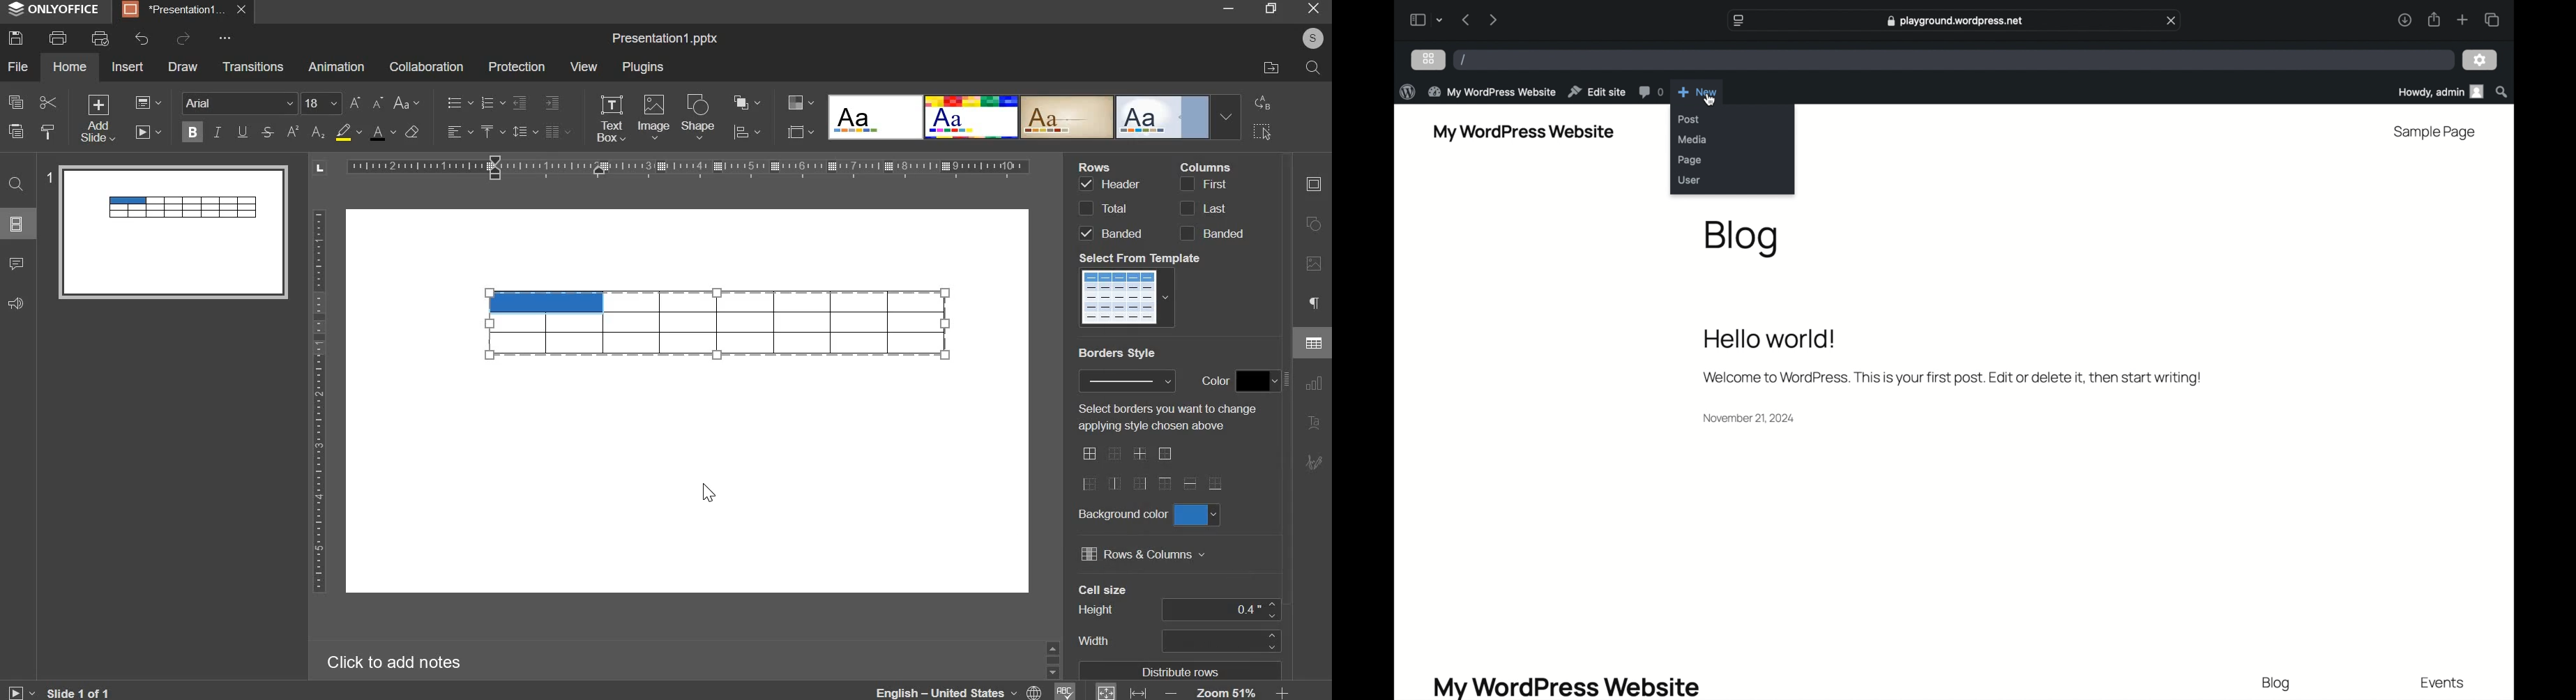  What do you see at coordinates (342, 103) in the screenshot?
I see `font size` at bounding box center [342, 103].